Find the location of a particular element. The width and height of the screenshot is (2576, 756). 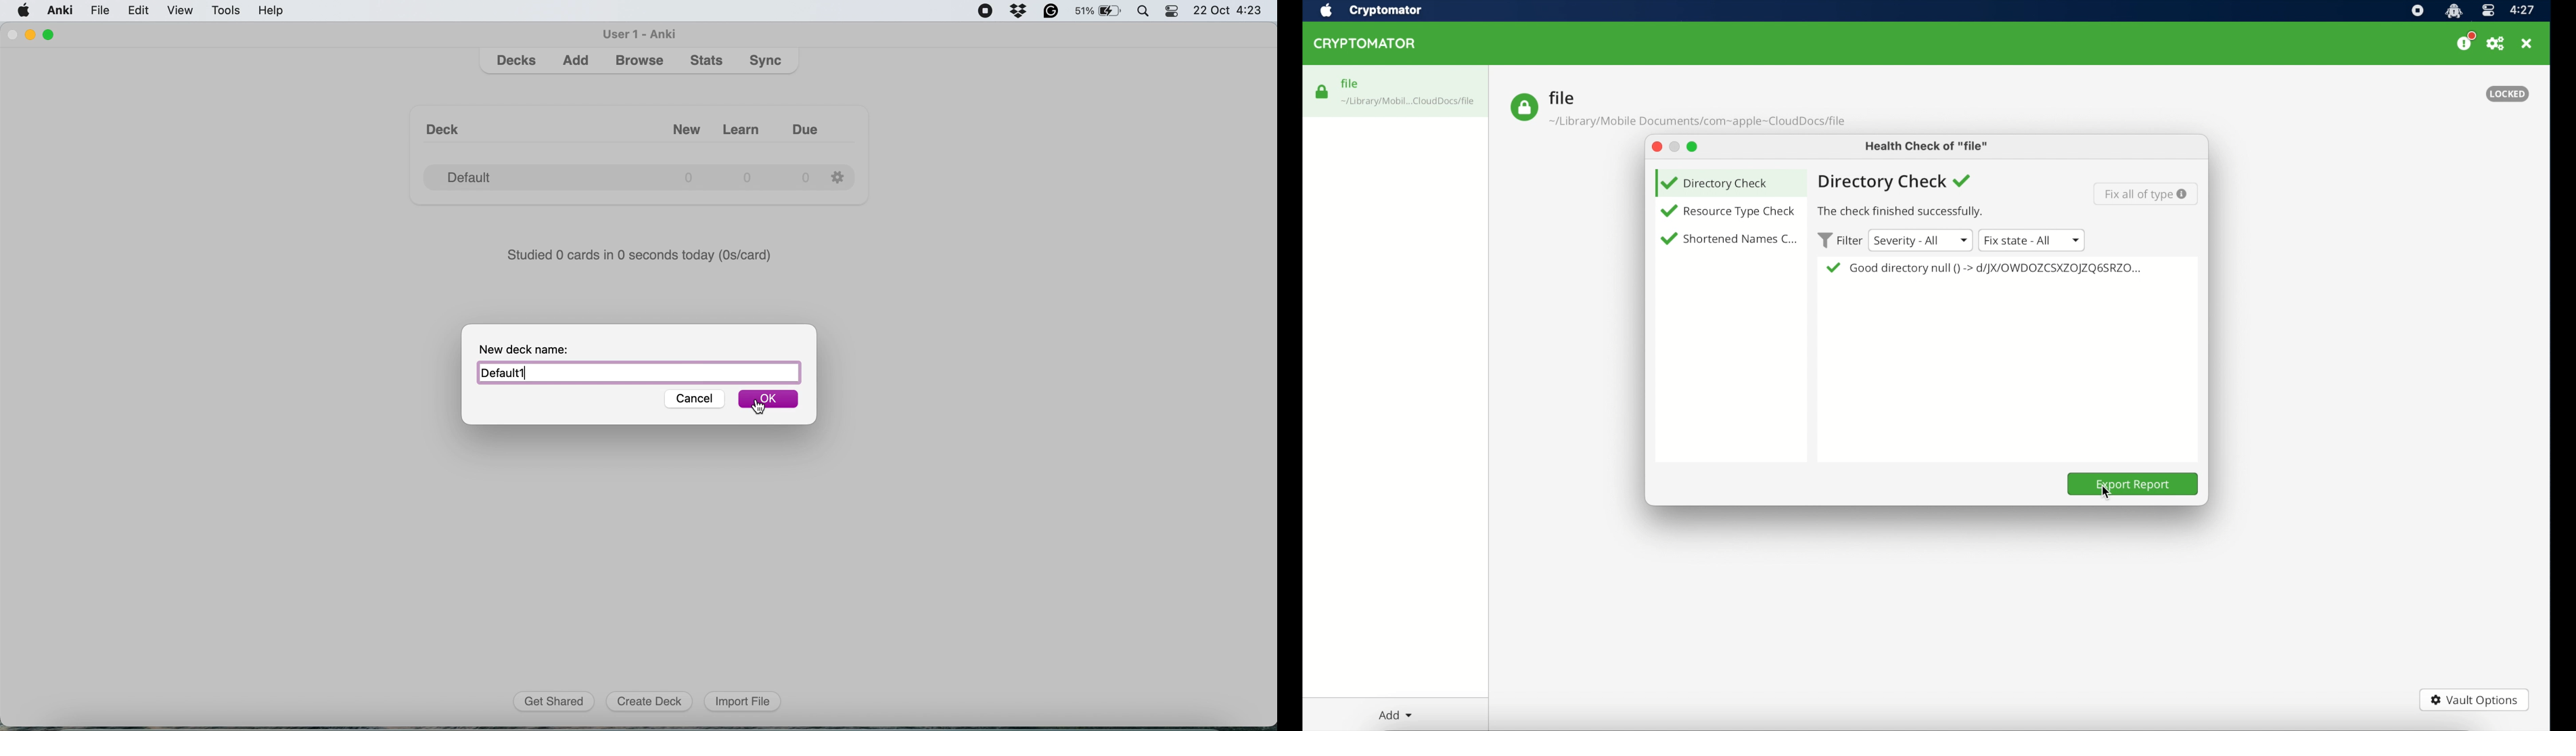

Studied 0 cards in 0 seconds today (Discard) is located at coordinates (641, 254).